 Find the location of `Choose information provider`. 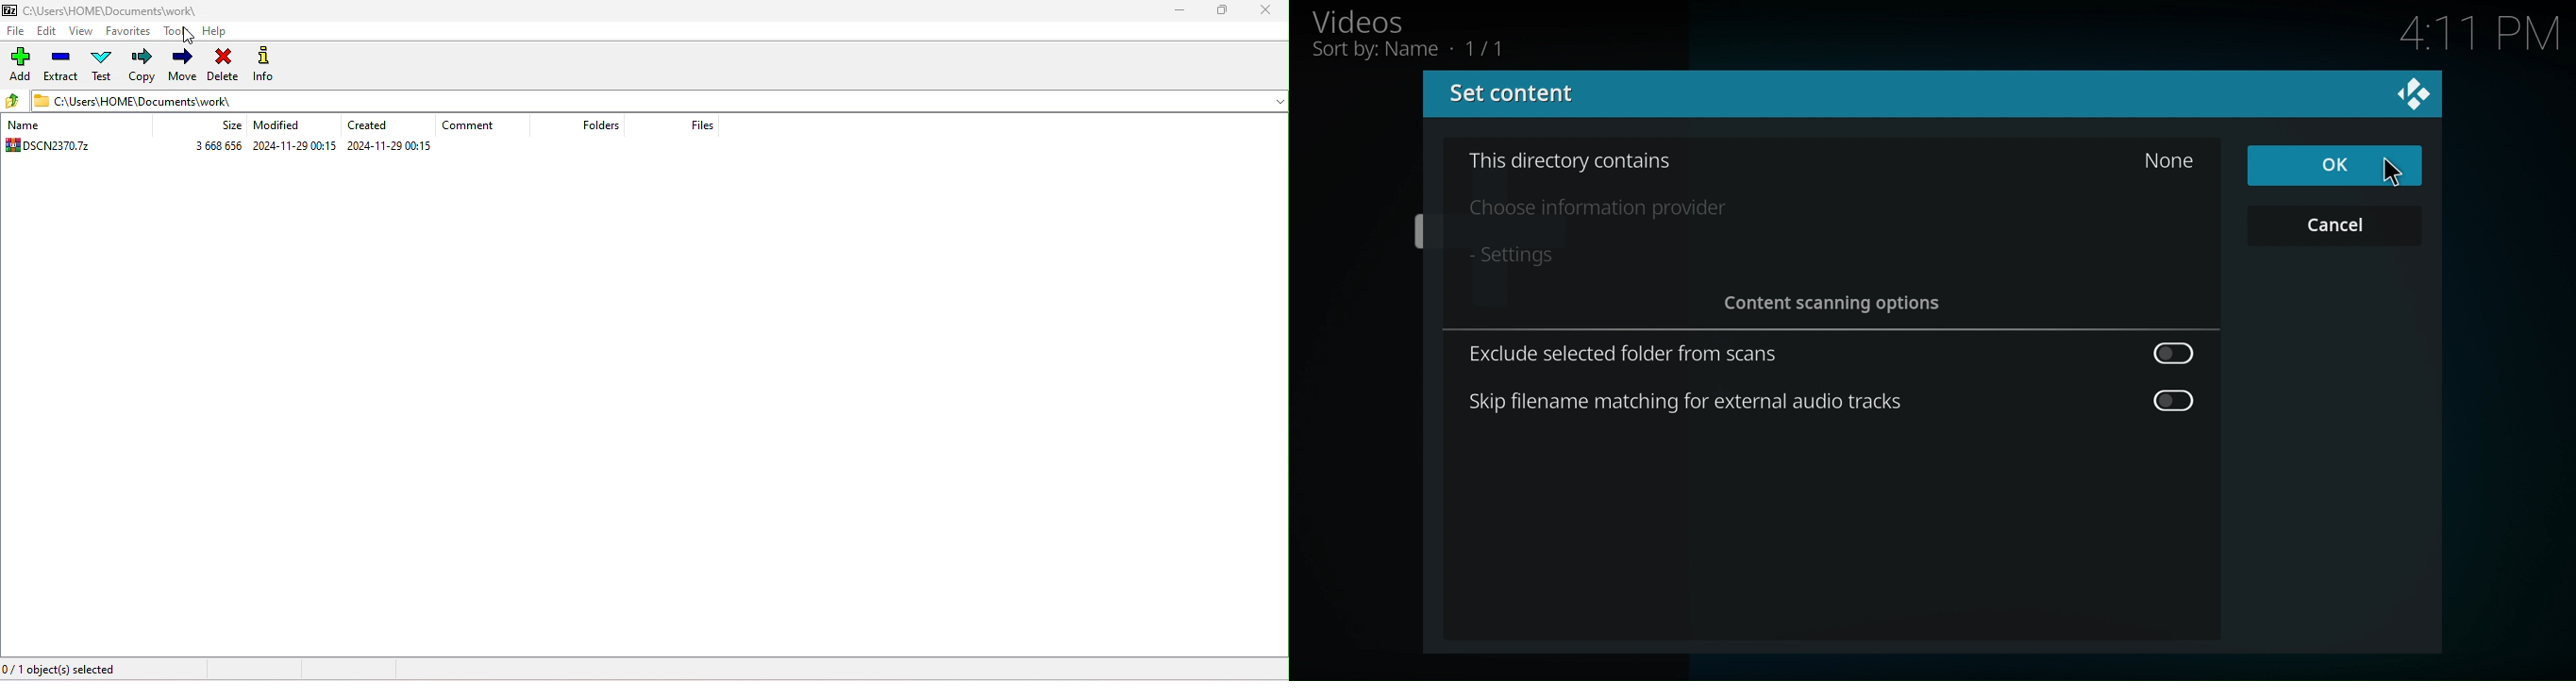

Choose information provider is located at coordinates (1728, 208).